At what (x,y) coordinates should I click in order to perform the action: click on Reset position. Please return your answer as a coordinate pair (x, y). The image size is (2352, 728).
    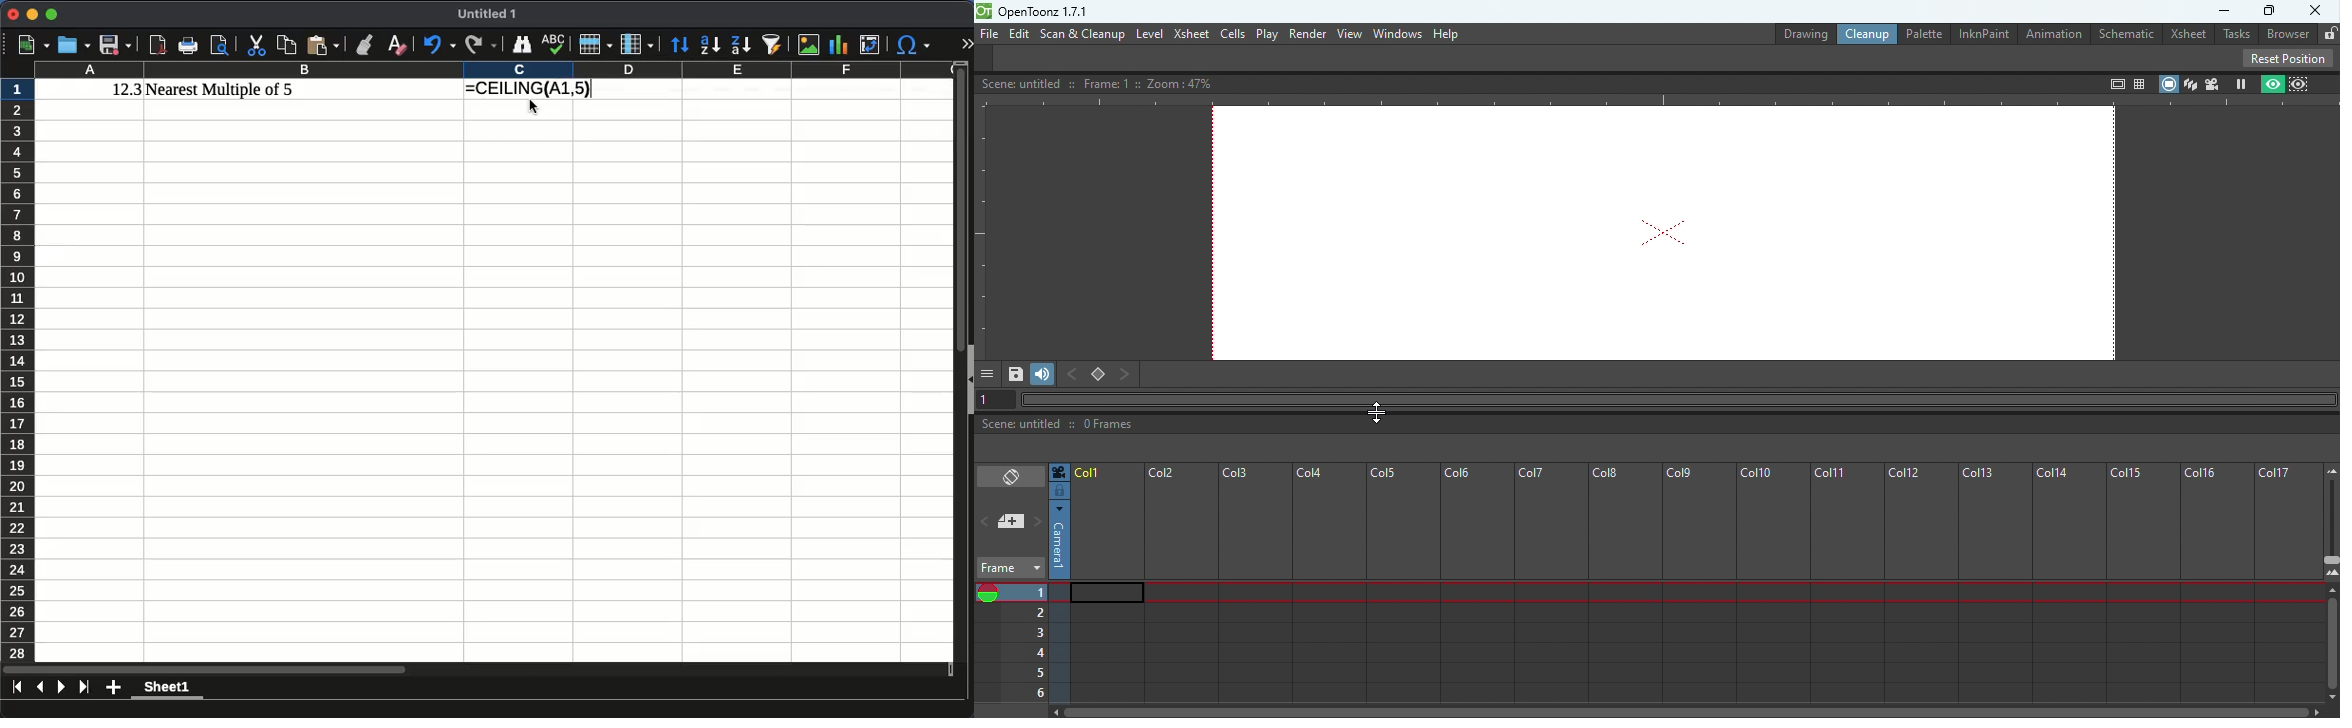
    Looking at the image, I should click on (2291, 57).